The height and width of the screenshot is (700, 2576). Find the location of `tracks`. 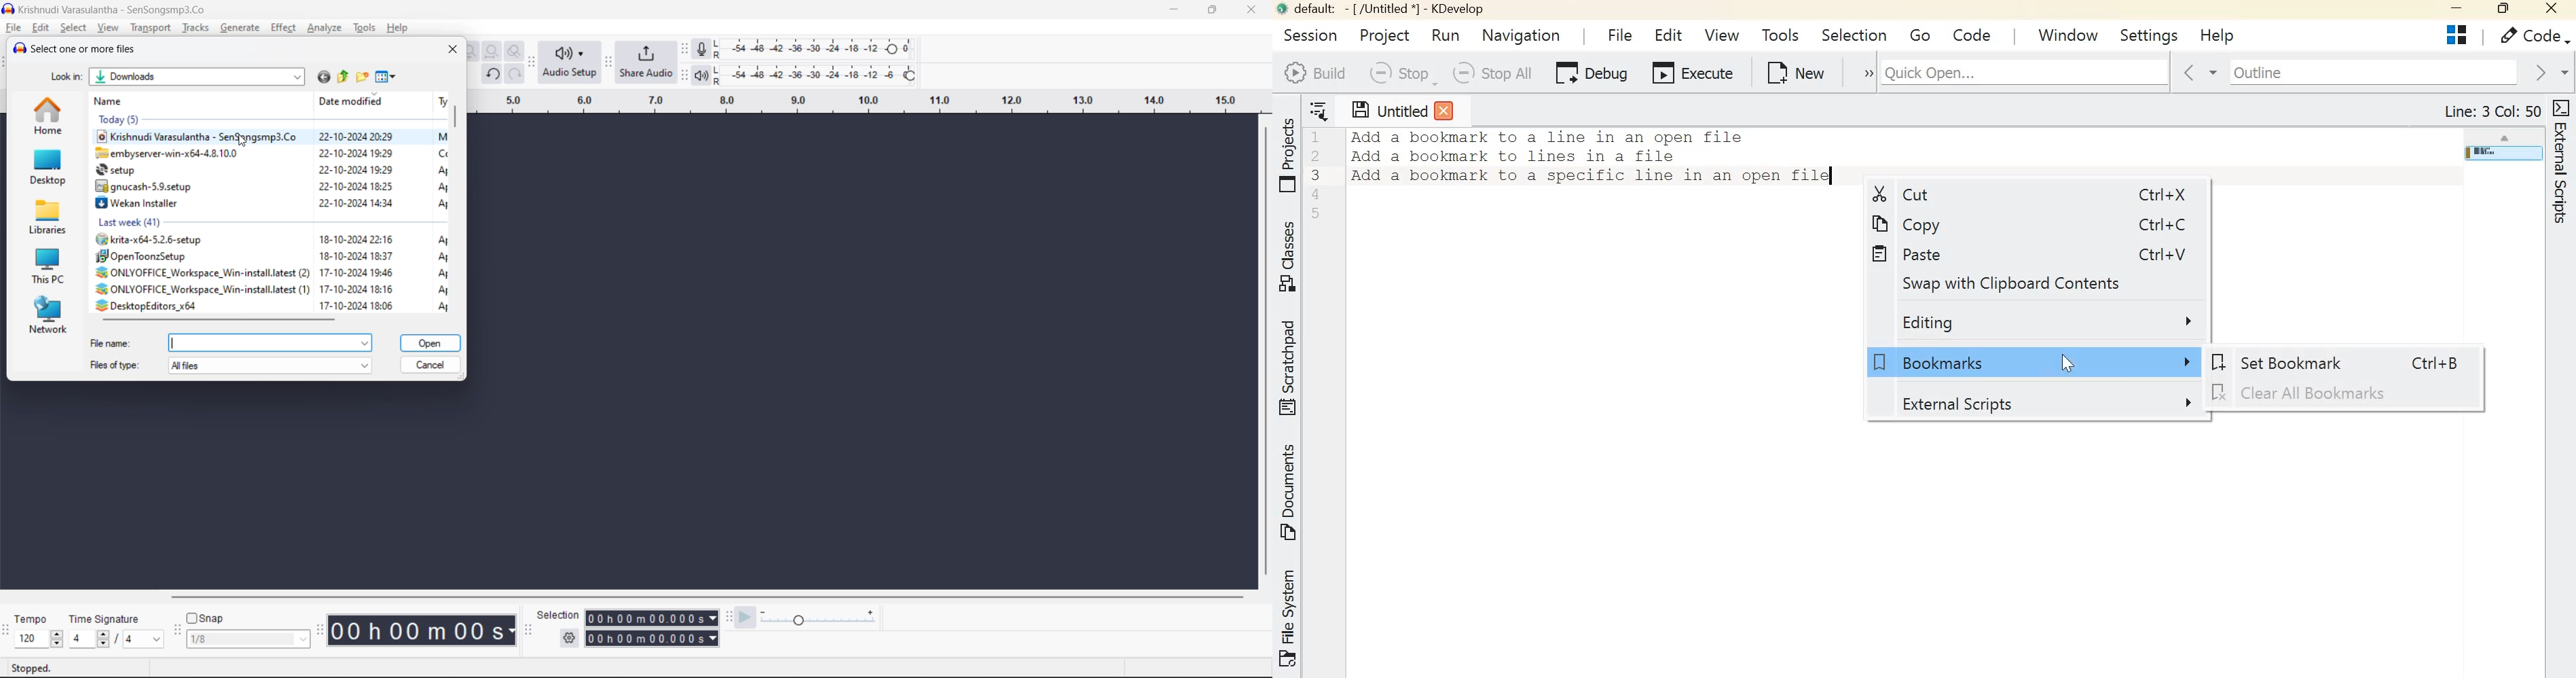

tracks is located at coordinates (196, 27).